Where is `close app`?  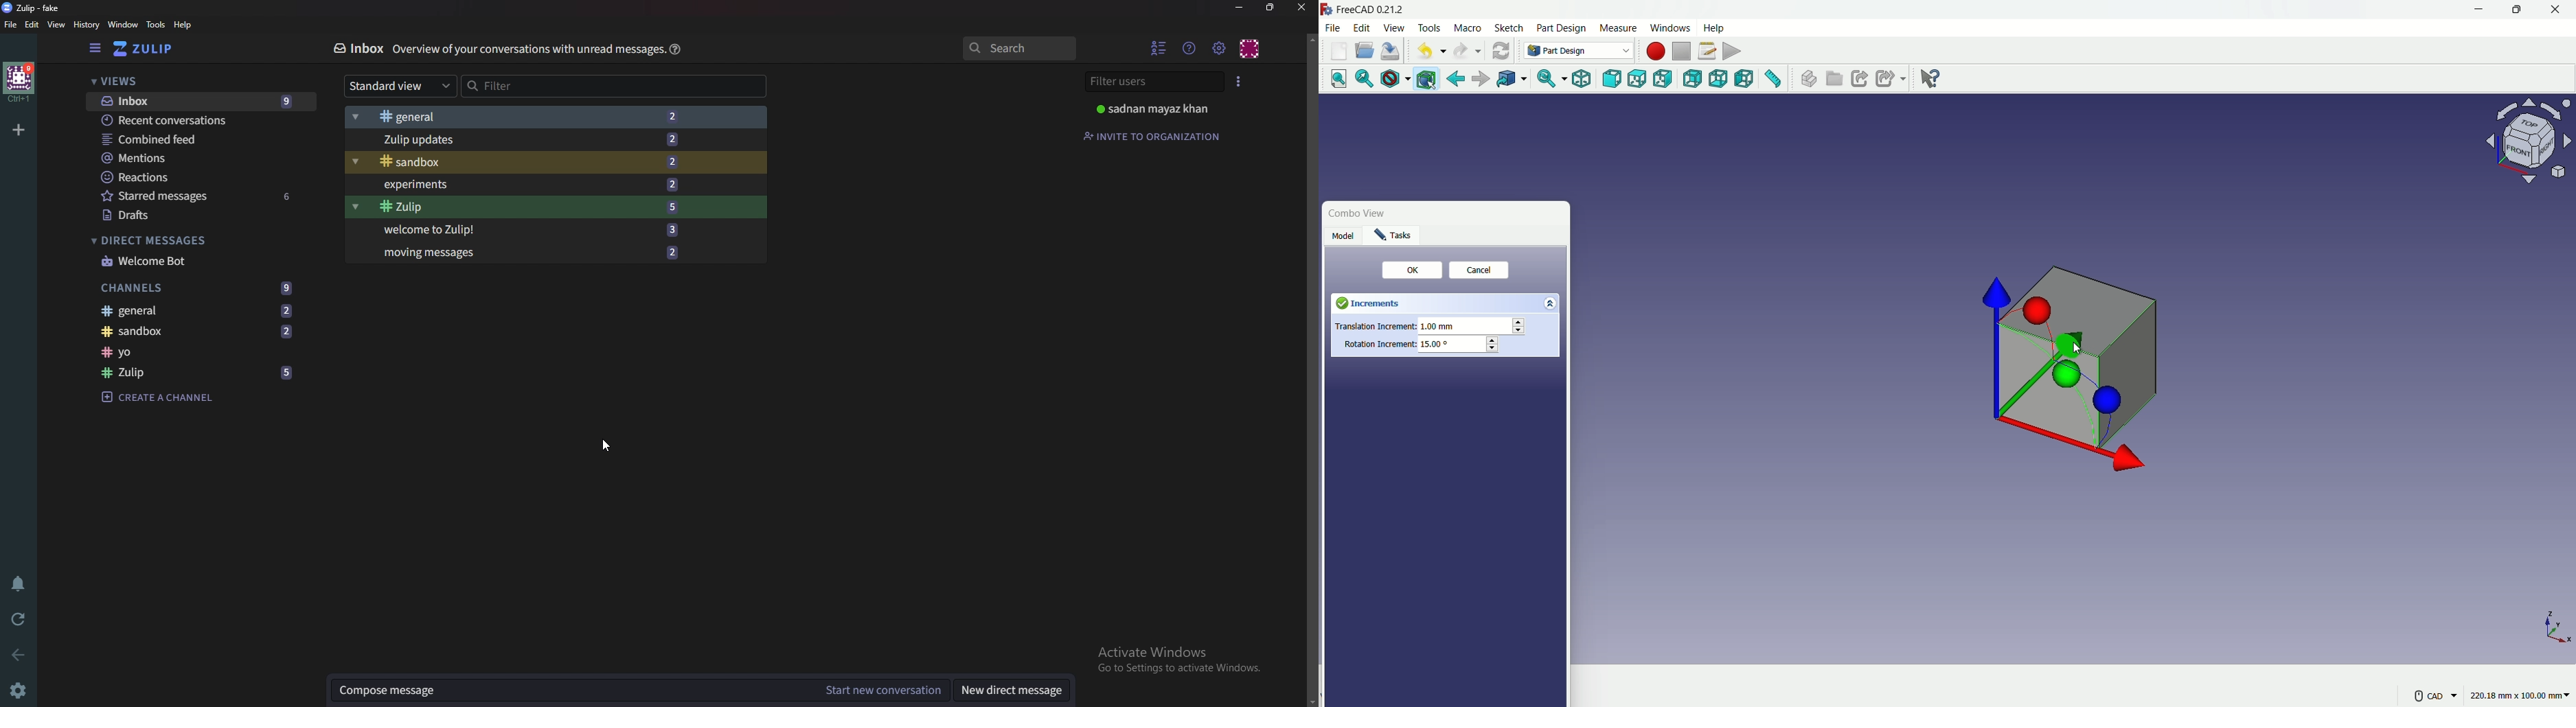 close app is located at coordinates (2556, 10).